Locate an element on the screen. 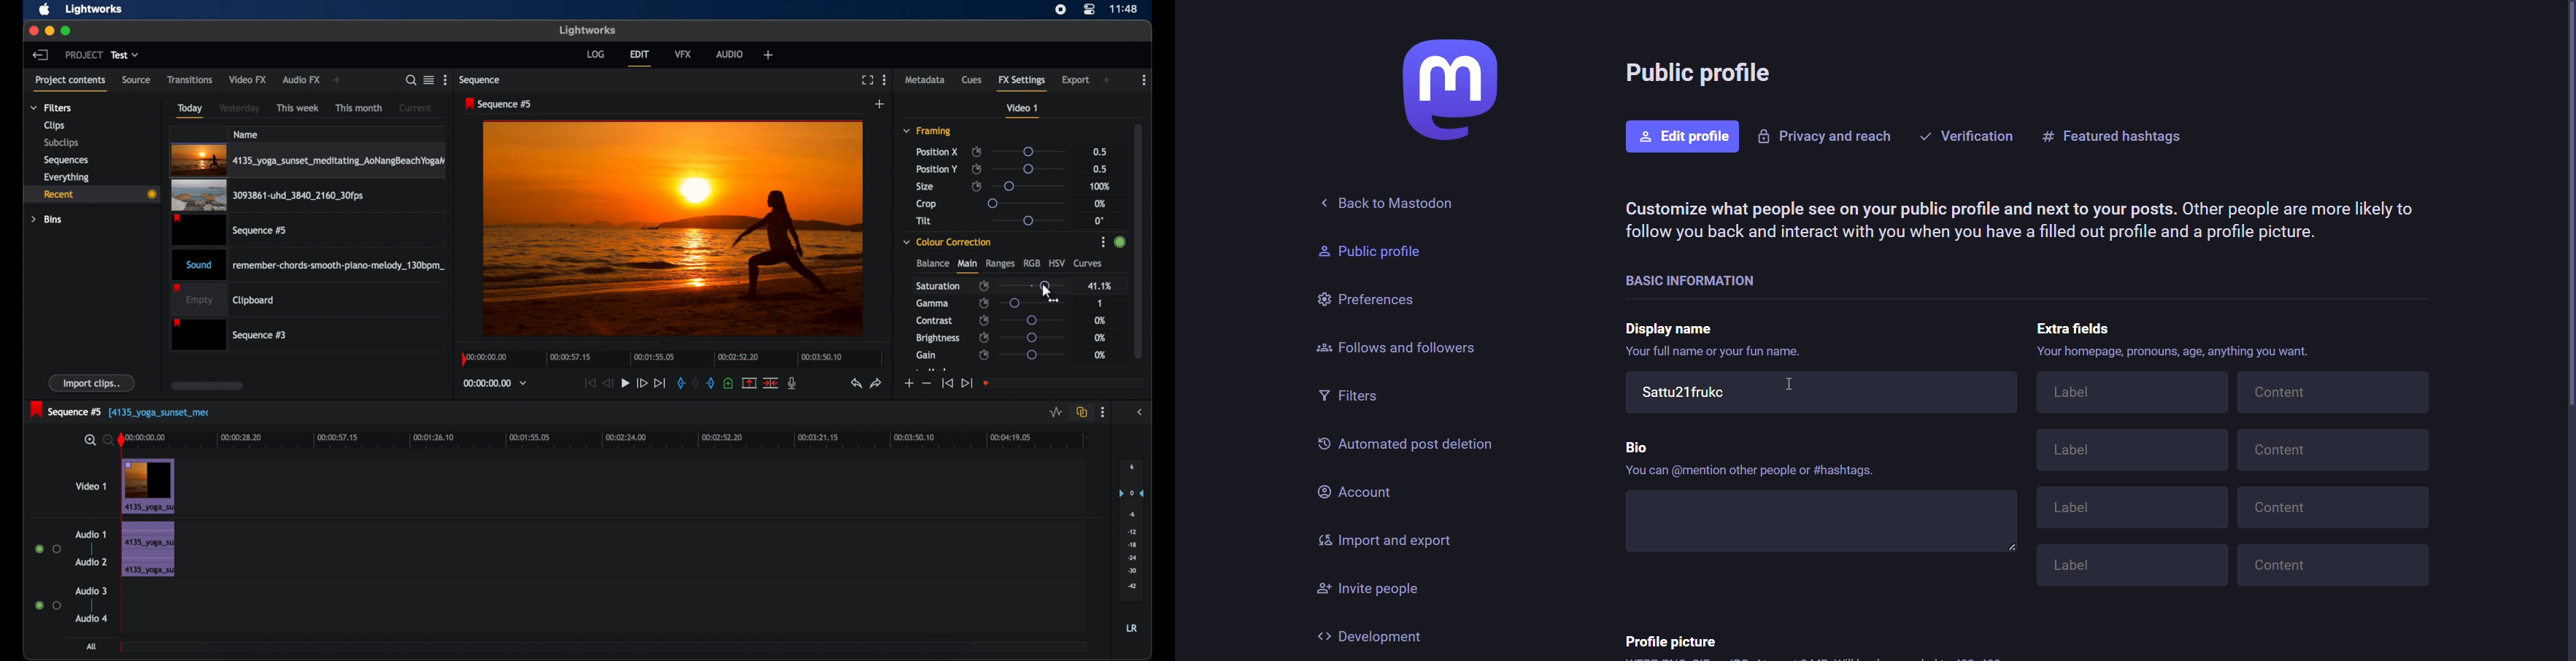  Sattu21fruke  is located at coordinates (1820, 395).